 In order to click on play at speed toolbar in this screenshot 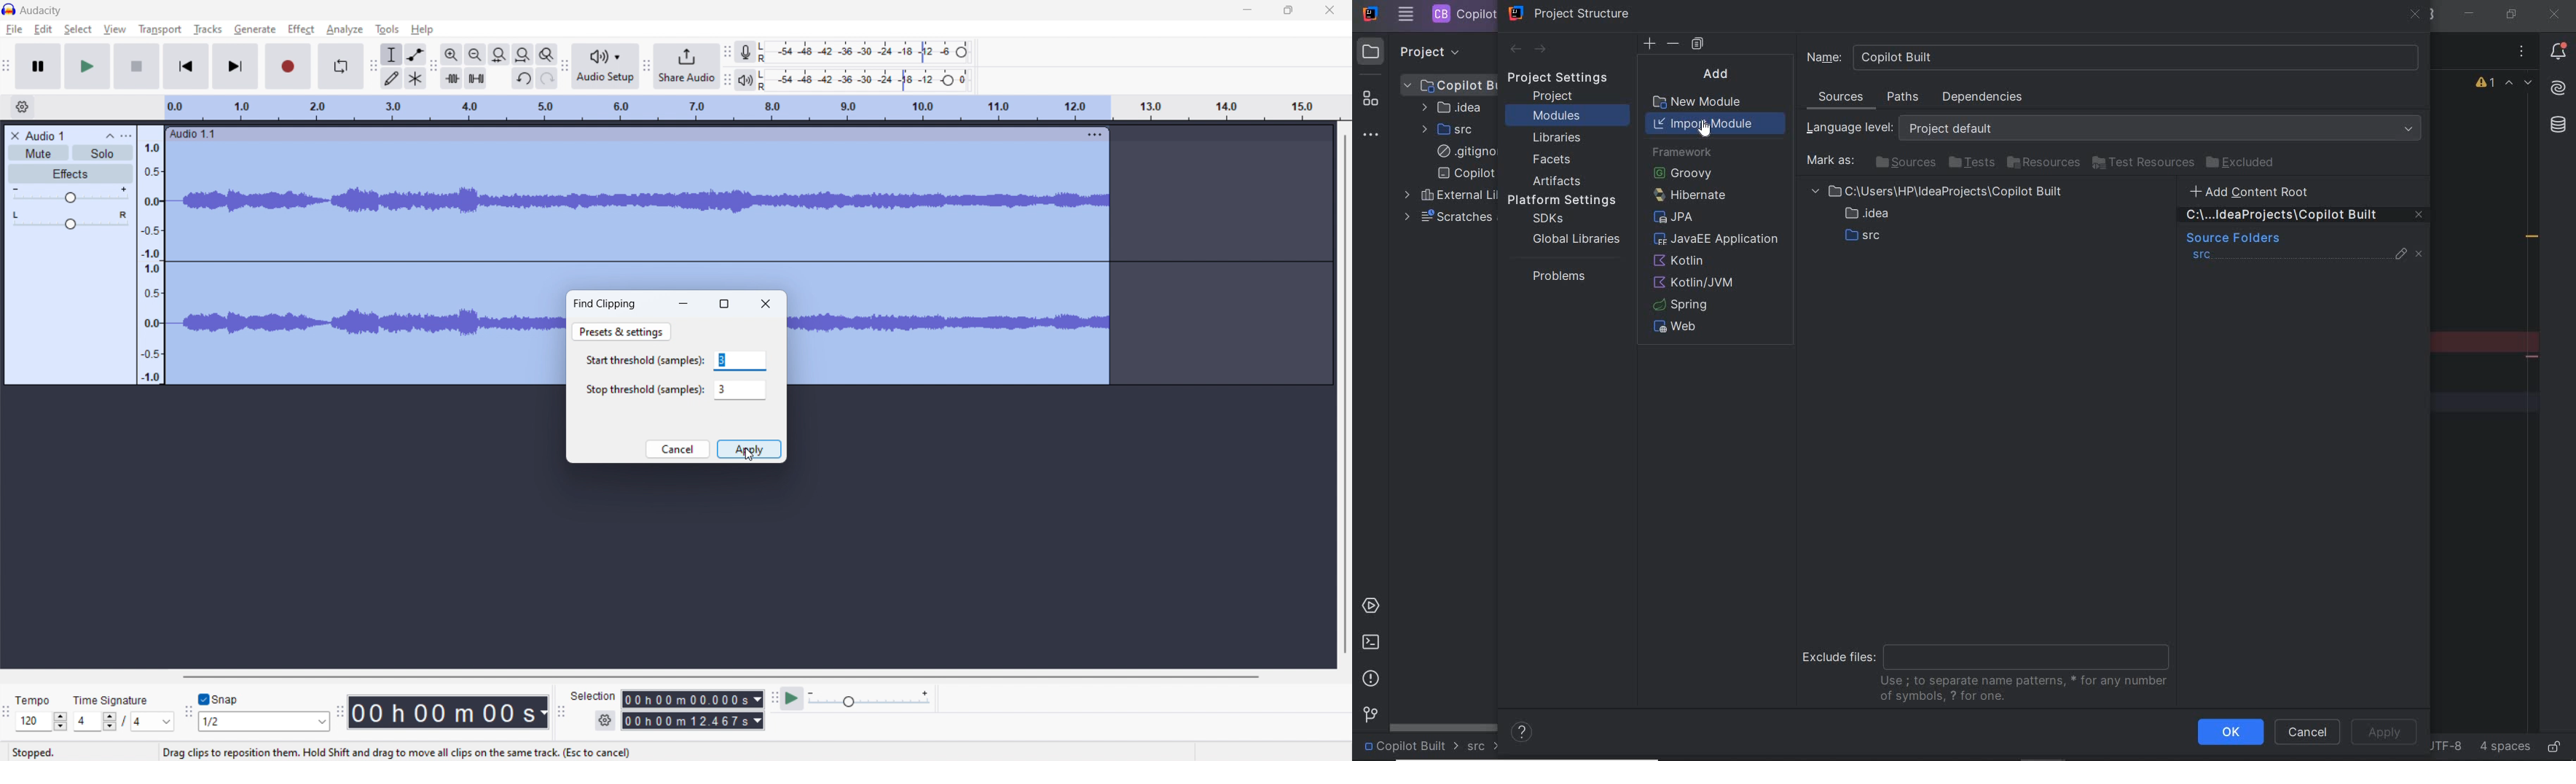, I will do `click(773, 698)`.